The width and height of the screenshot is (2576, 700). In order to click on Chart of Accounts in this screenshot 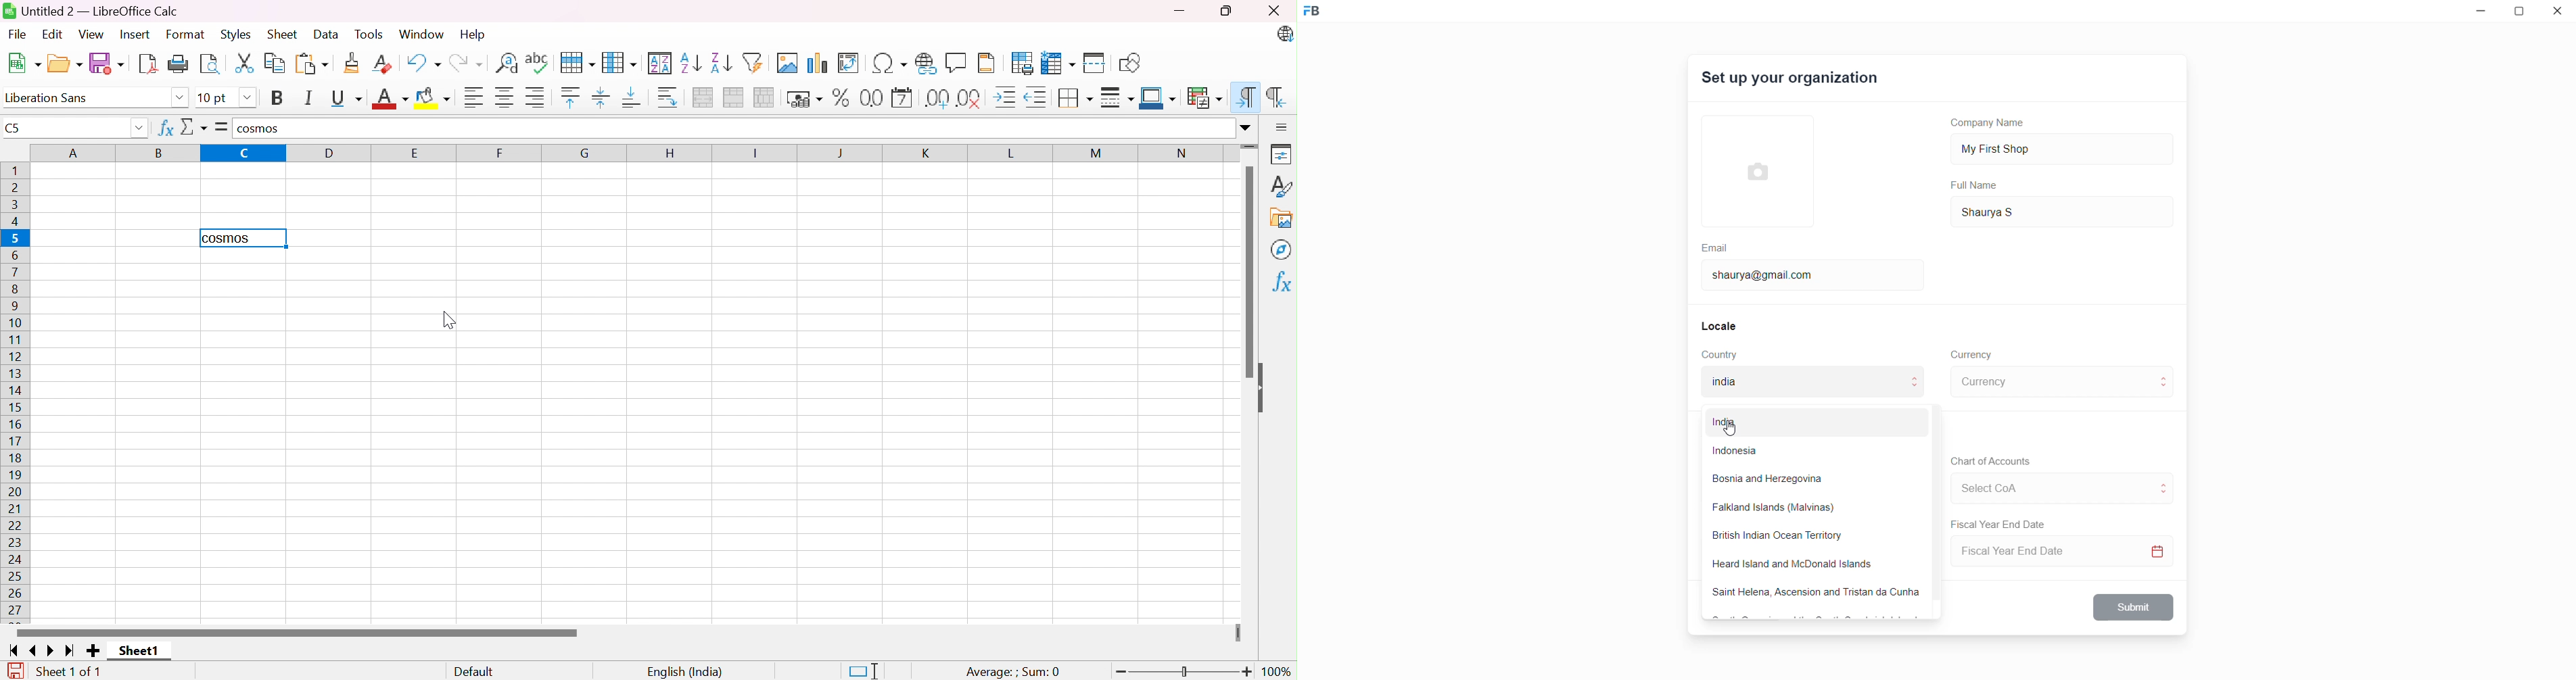, I will do `click(1987, 461)`.